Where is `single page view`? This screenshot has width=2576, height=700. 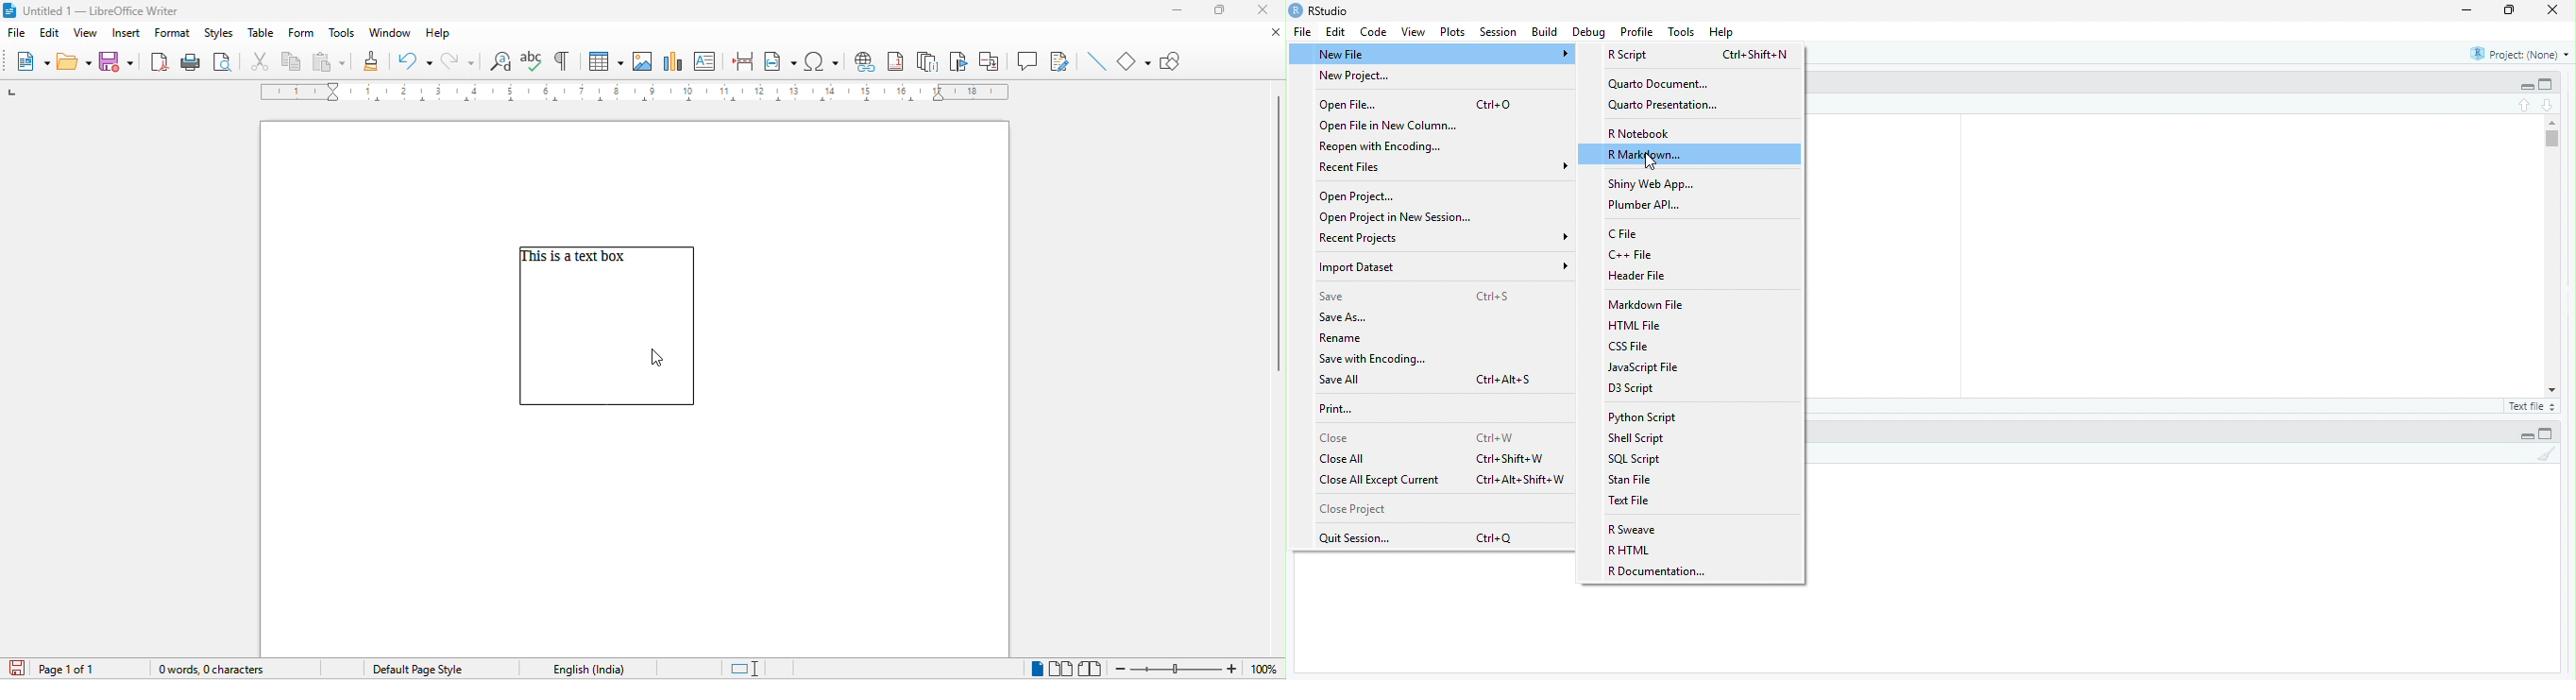
single page view is located at coordinates (1032, 669).